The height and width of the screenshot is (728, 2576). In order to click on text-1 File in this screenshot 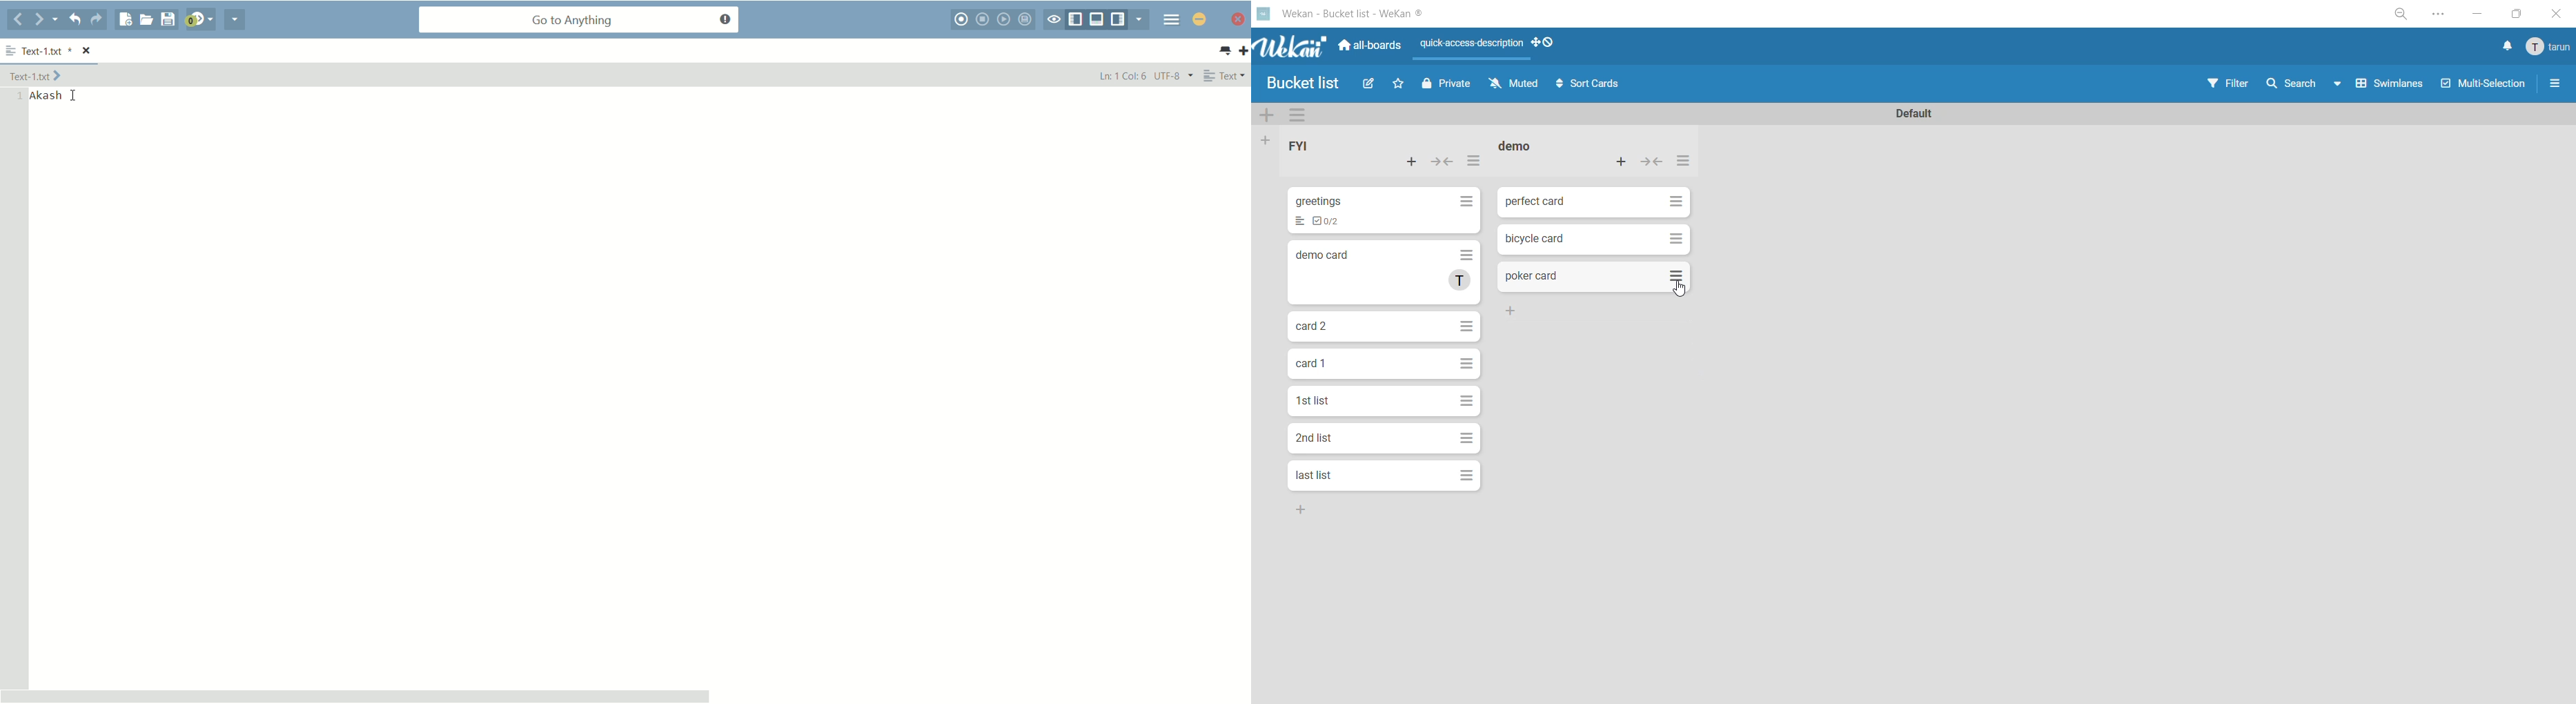, I will do `click(35, 75)`.